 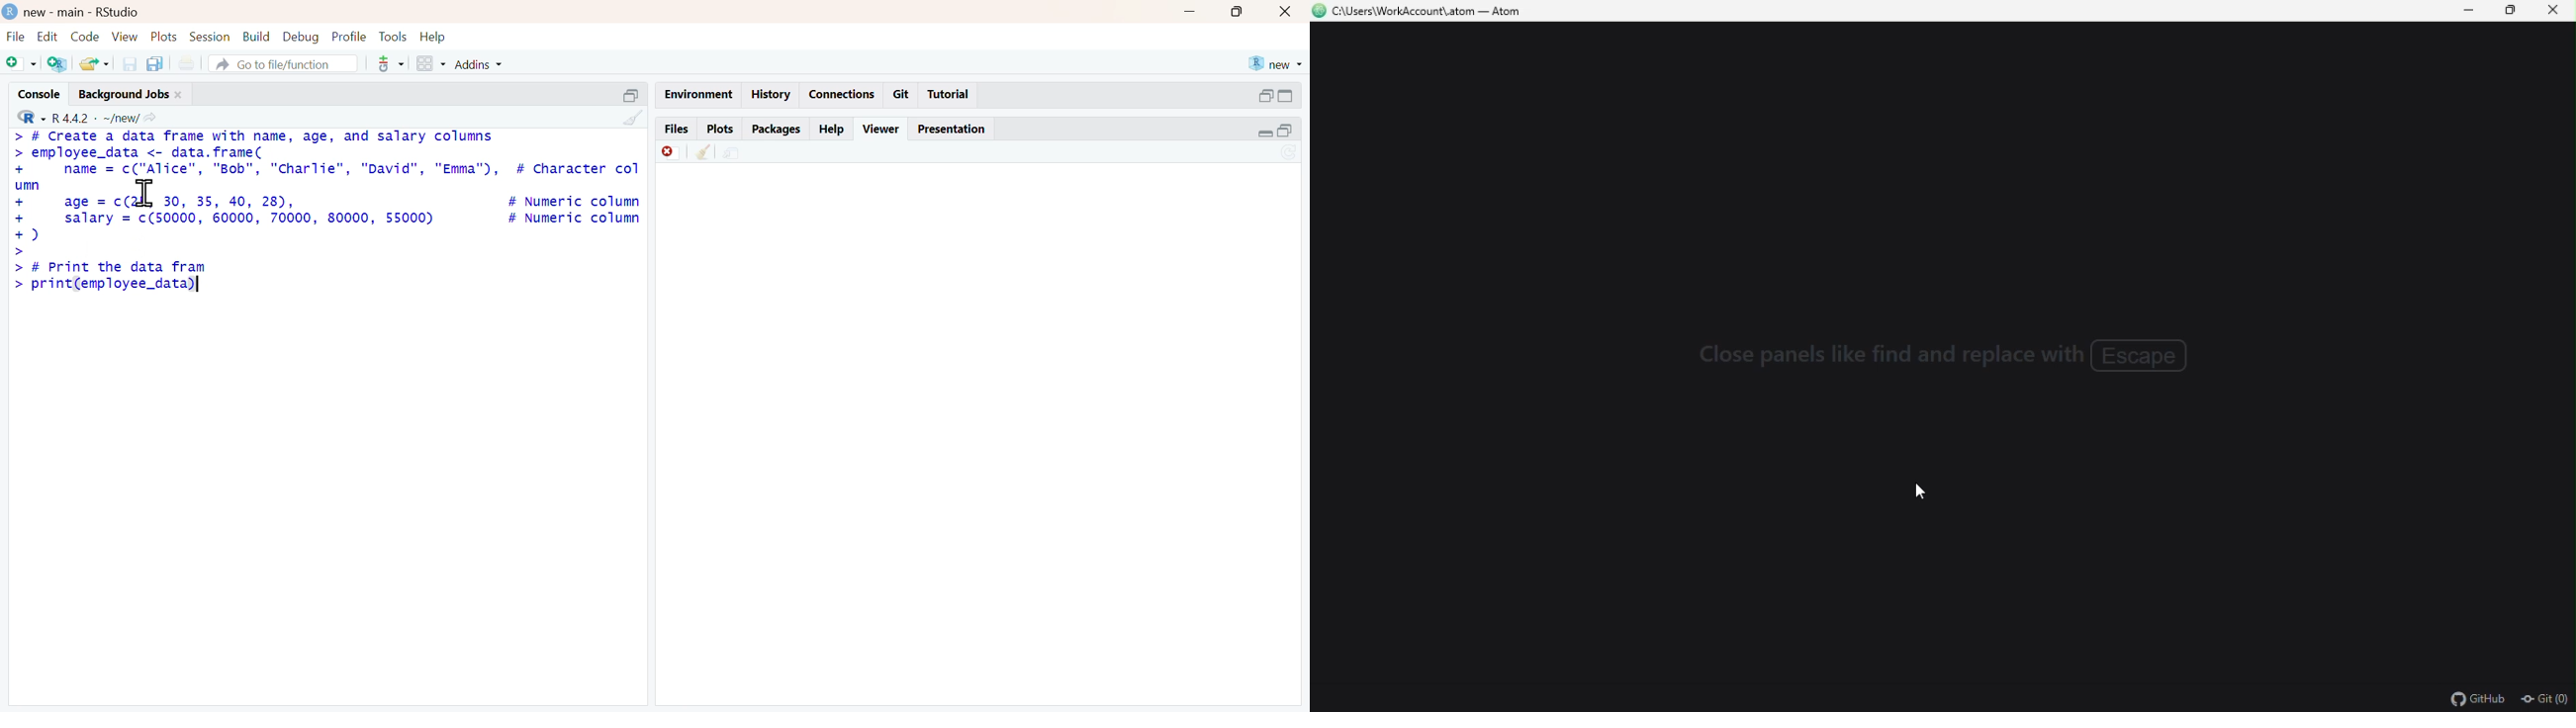 I want to click on History, so click(x=773, y=95).